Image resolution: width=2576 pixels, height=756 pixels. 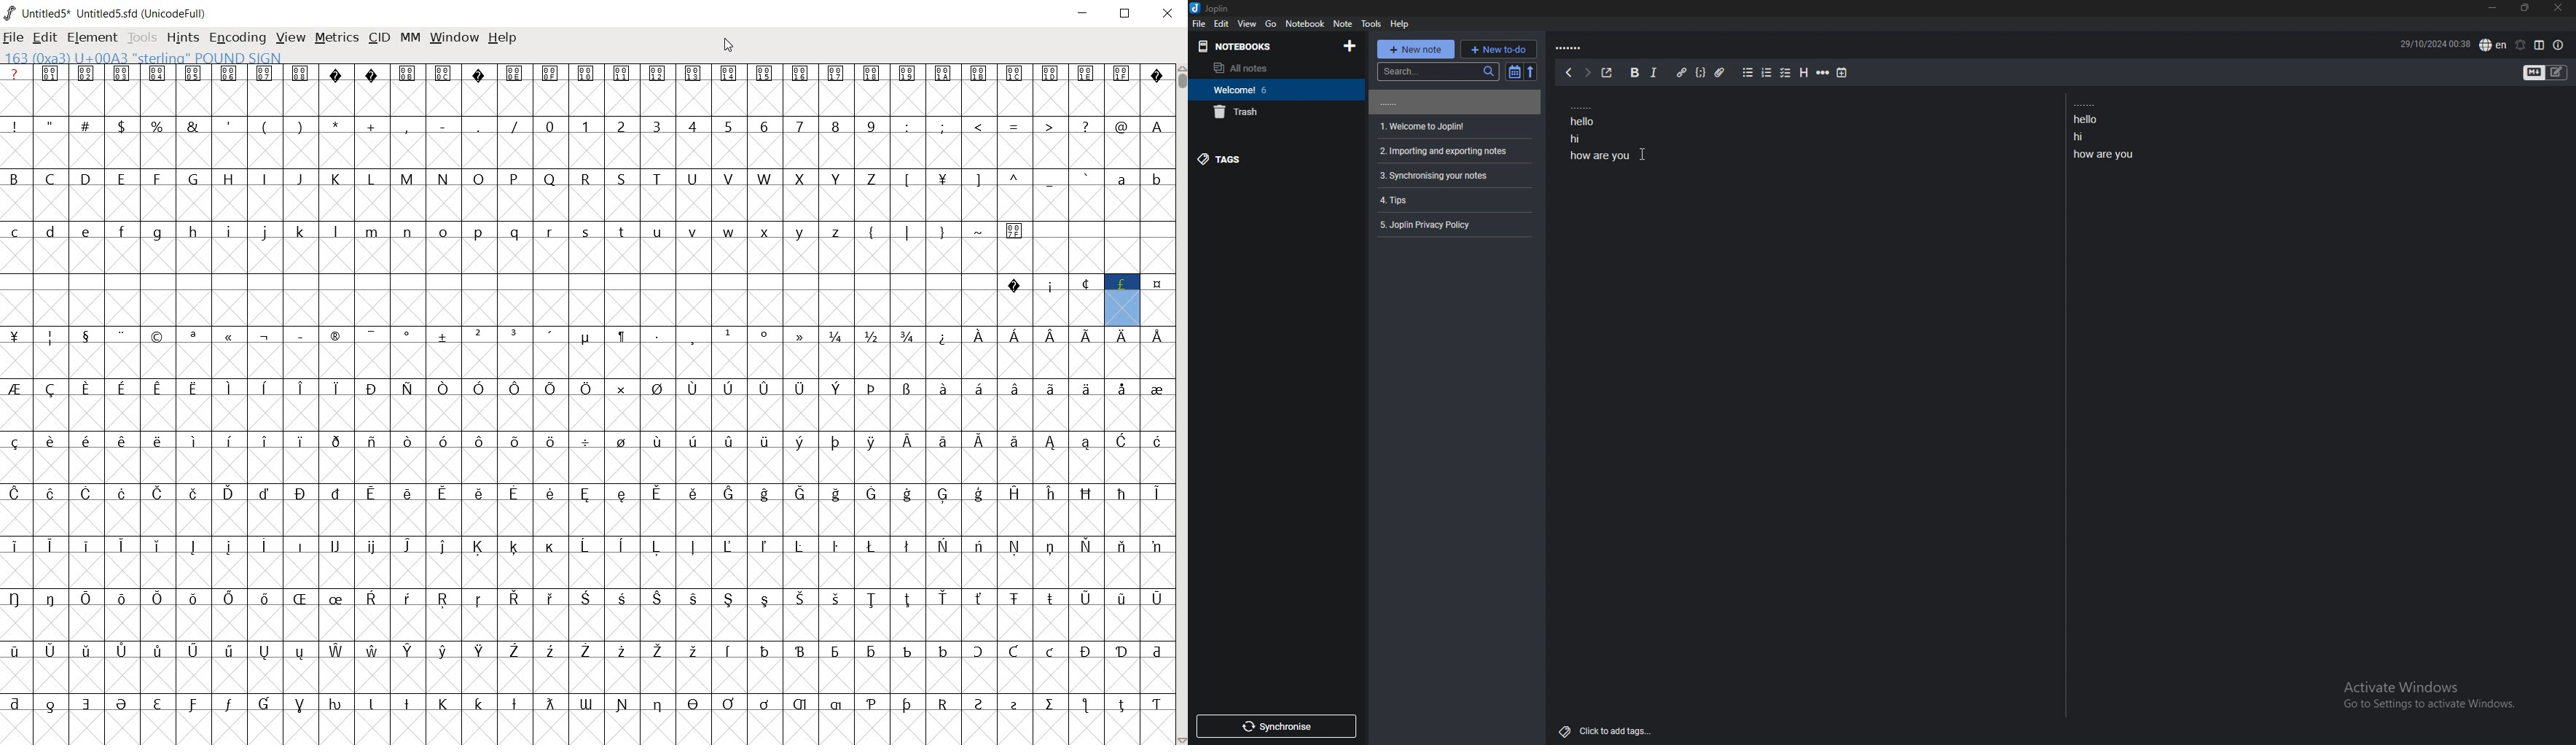 I want to click on italic, so click(x=1655, y=72).